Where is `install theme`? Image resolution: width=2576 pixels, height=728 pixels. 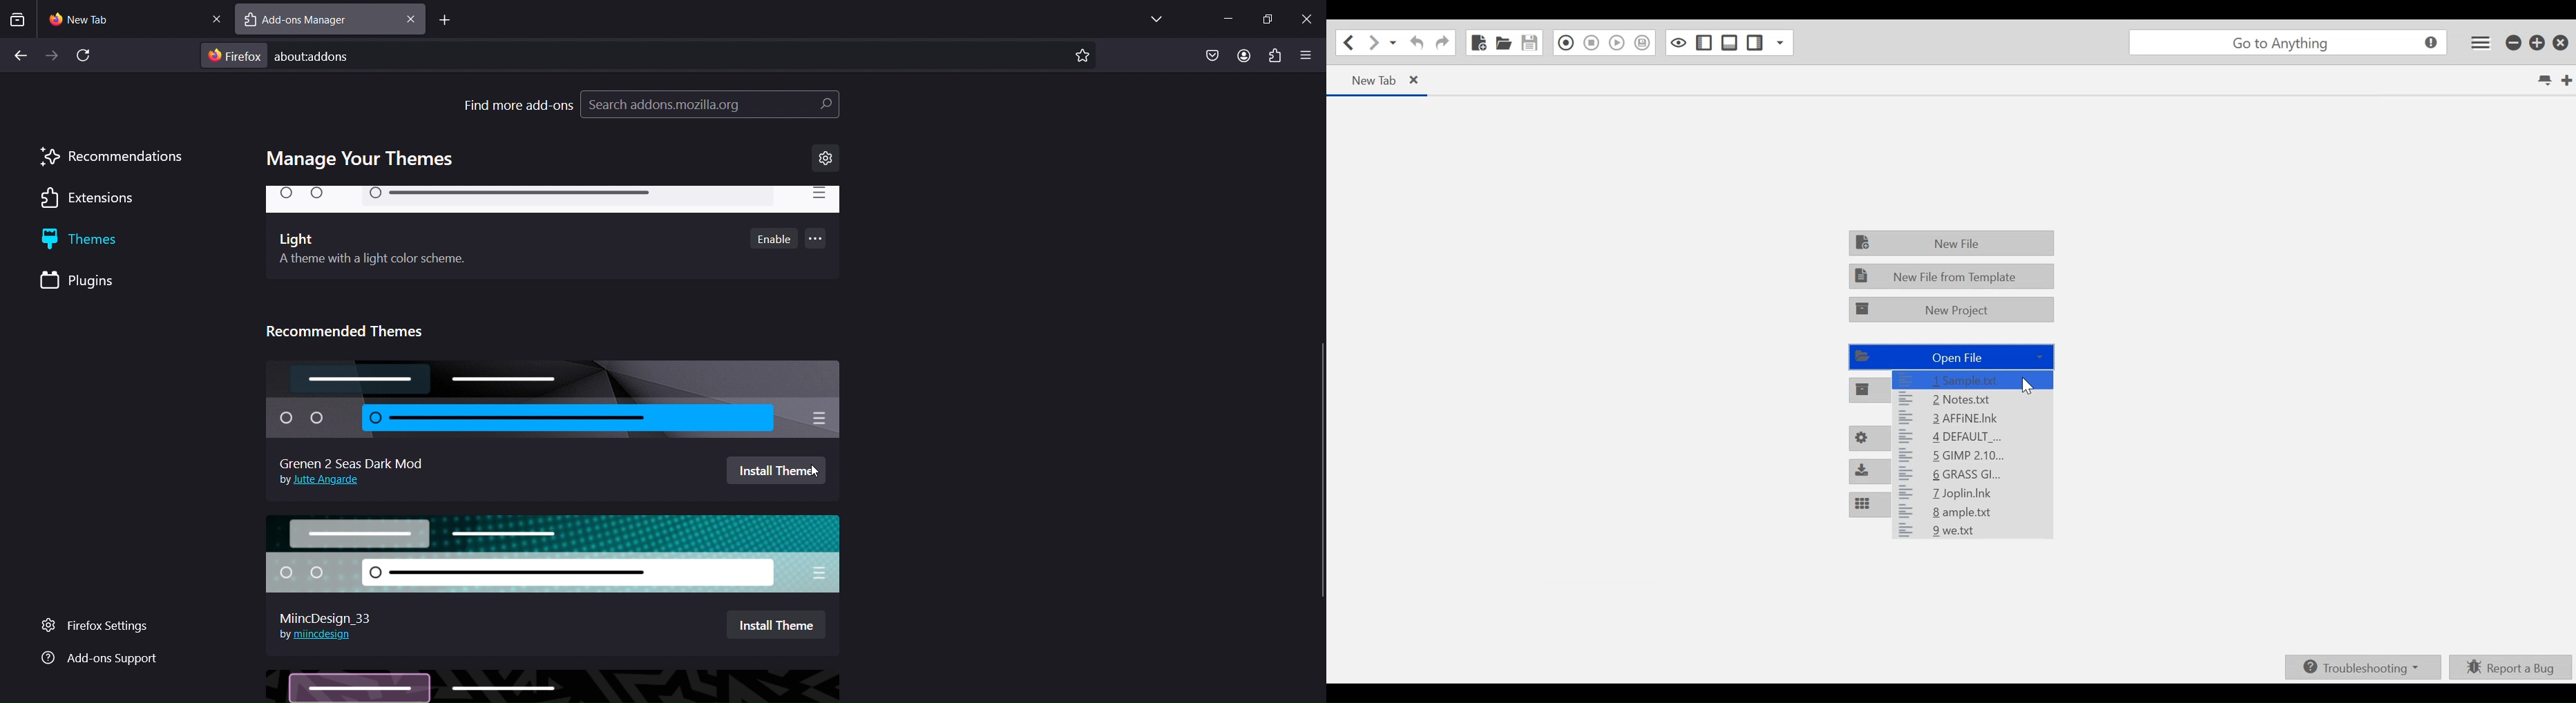
install theme is located at coordinates (779, 470).